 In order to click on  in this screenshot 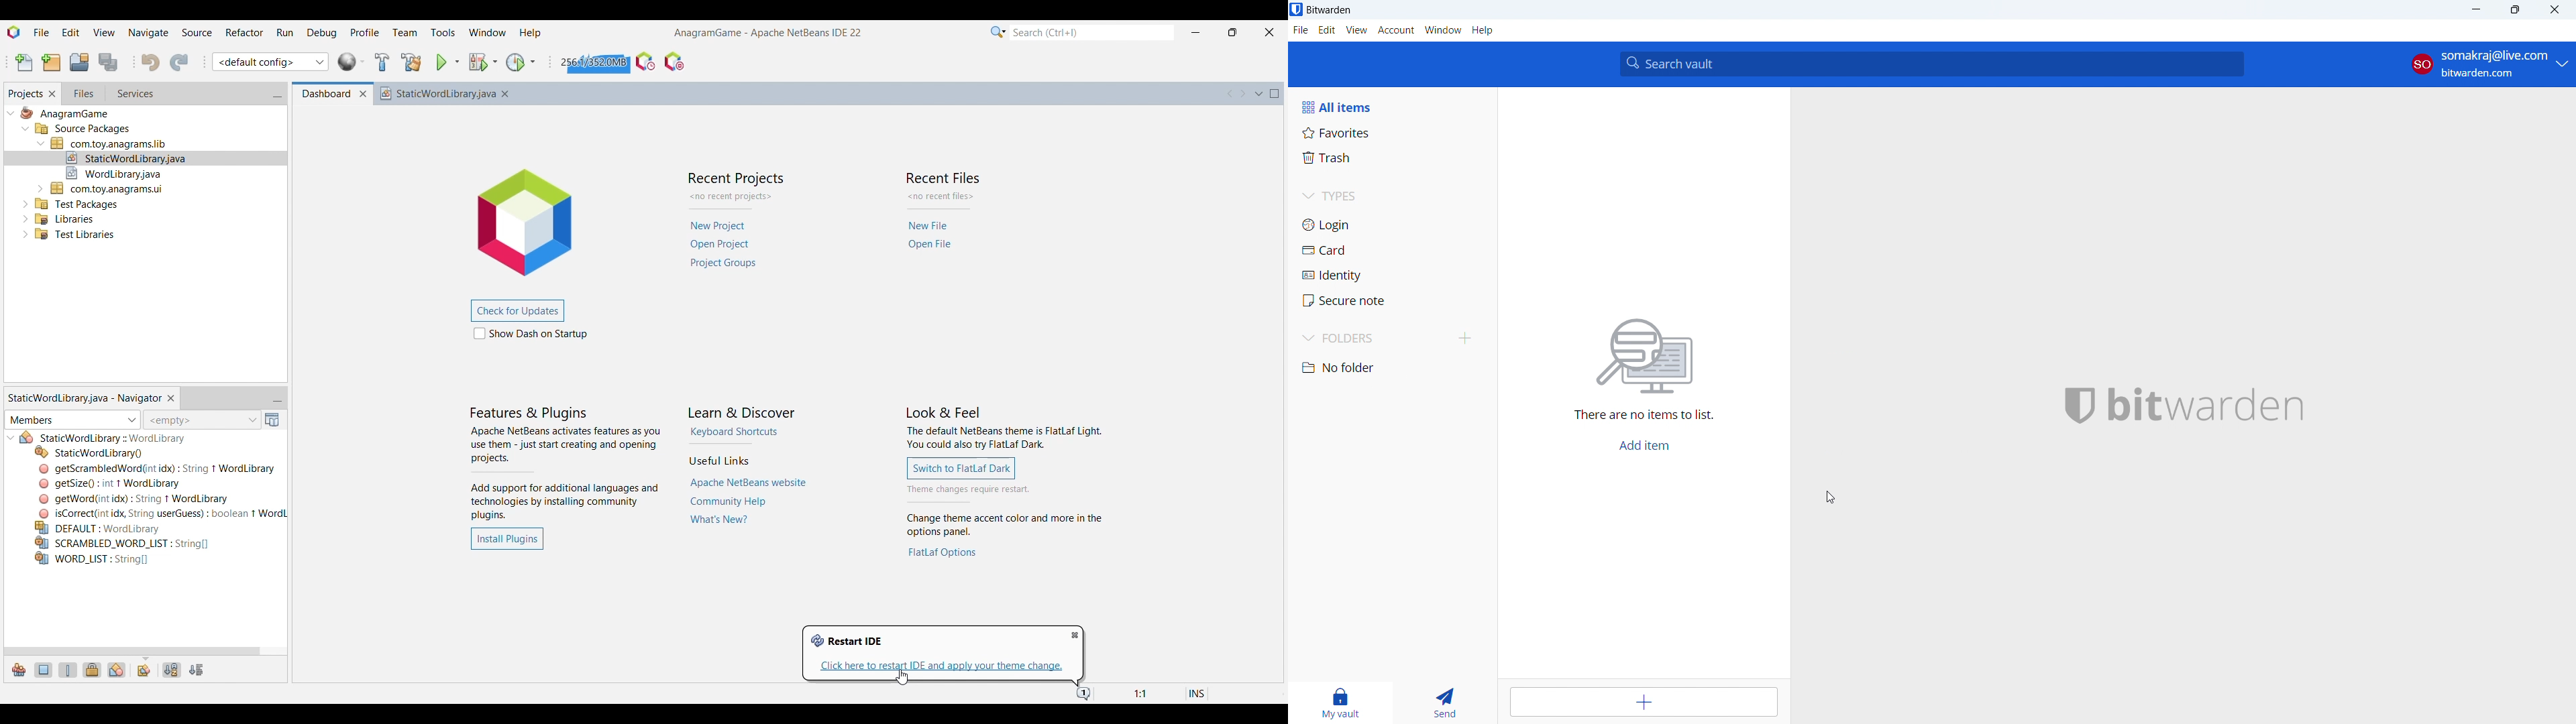, I will do `click(92, 560)`.